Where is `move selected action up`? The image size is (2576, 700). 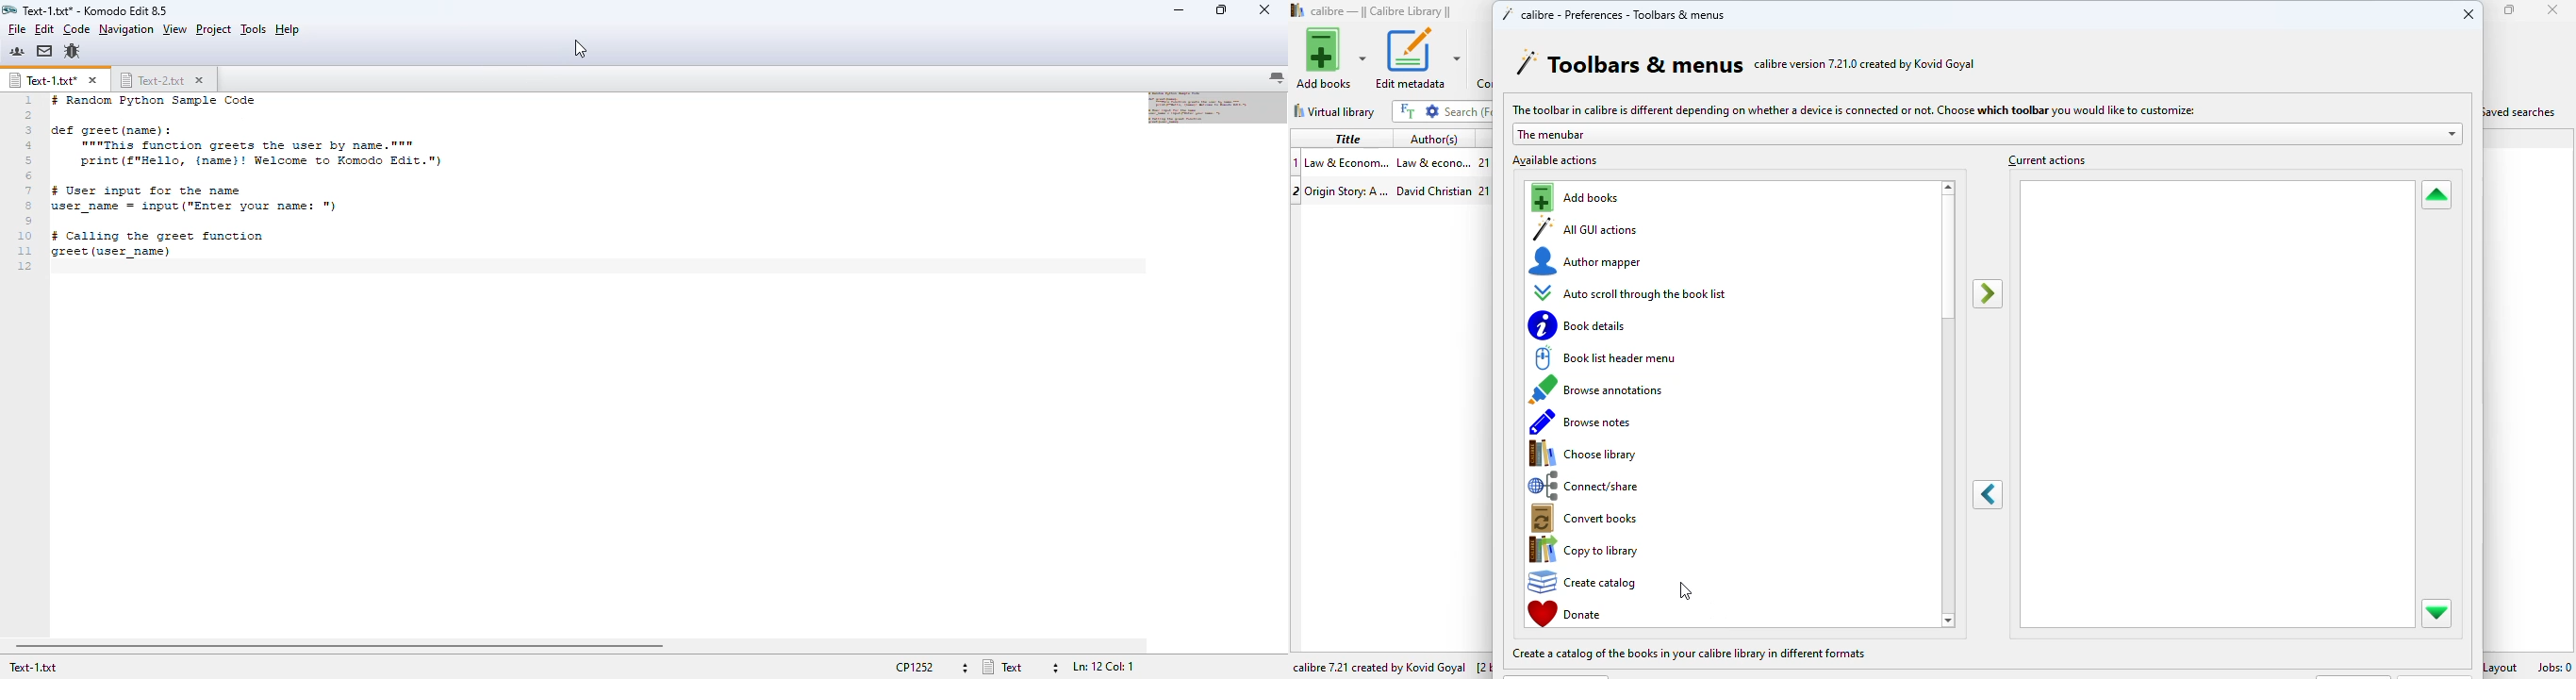
move selected action up is located at coordinates (2436, 196).